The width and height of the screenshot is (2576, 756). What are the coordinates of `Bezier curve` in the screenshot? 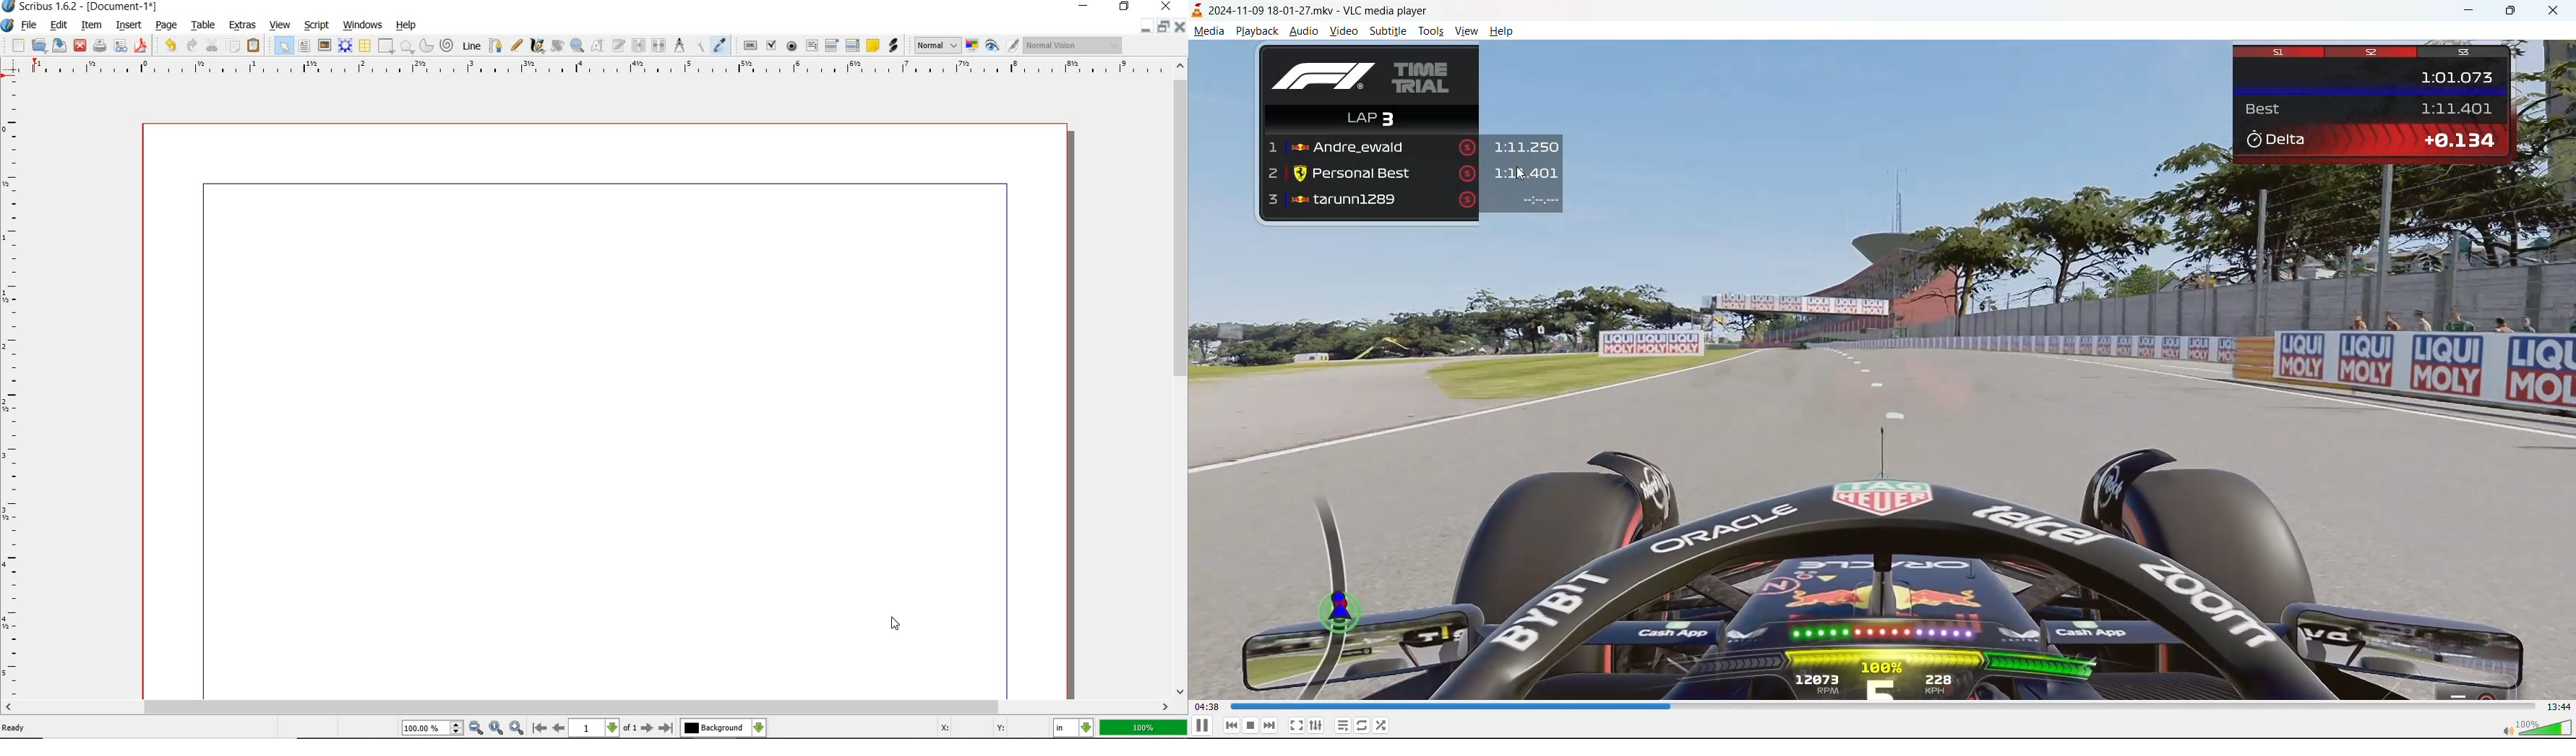 It's located at (496, 46).